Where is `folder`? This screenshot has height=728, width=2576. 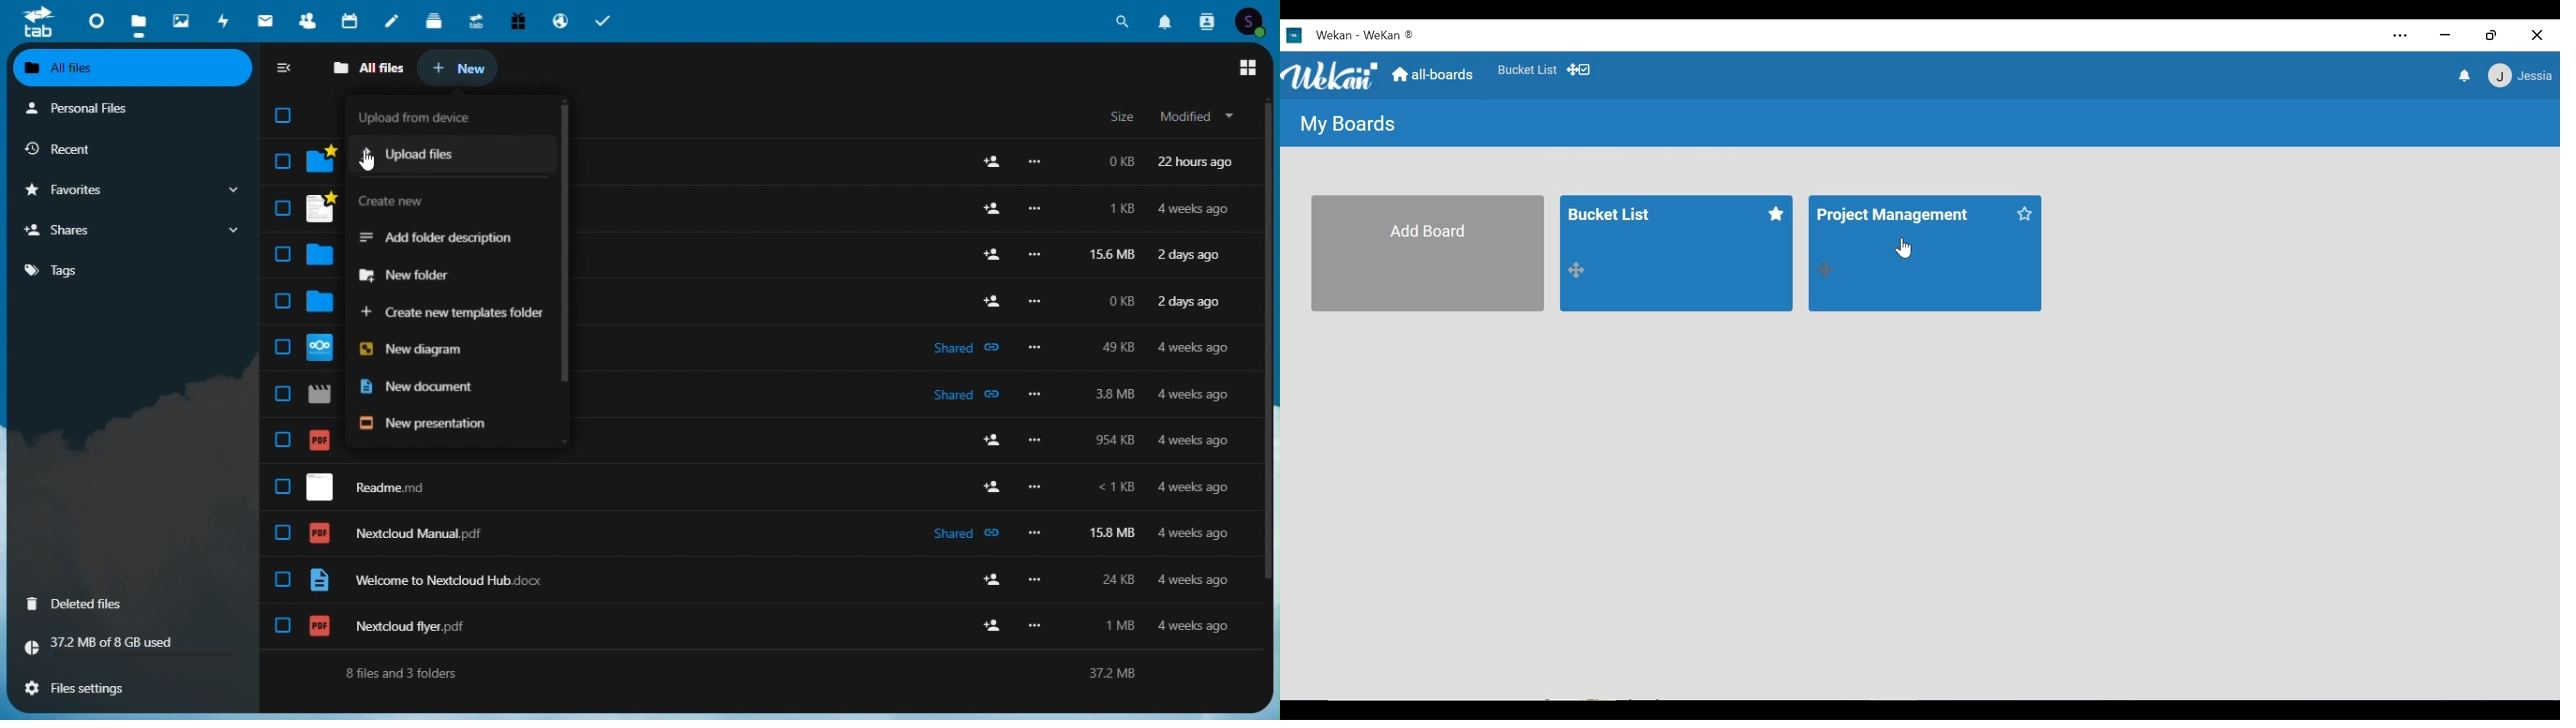 folder is located at coordinates (321, 255).